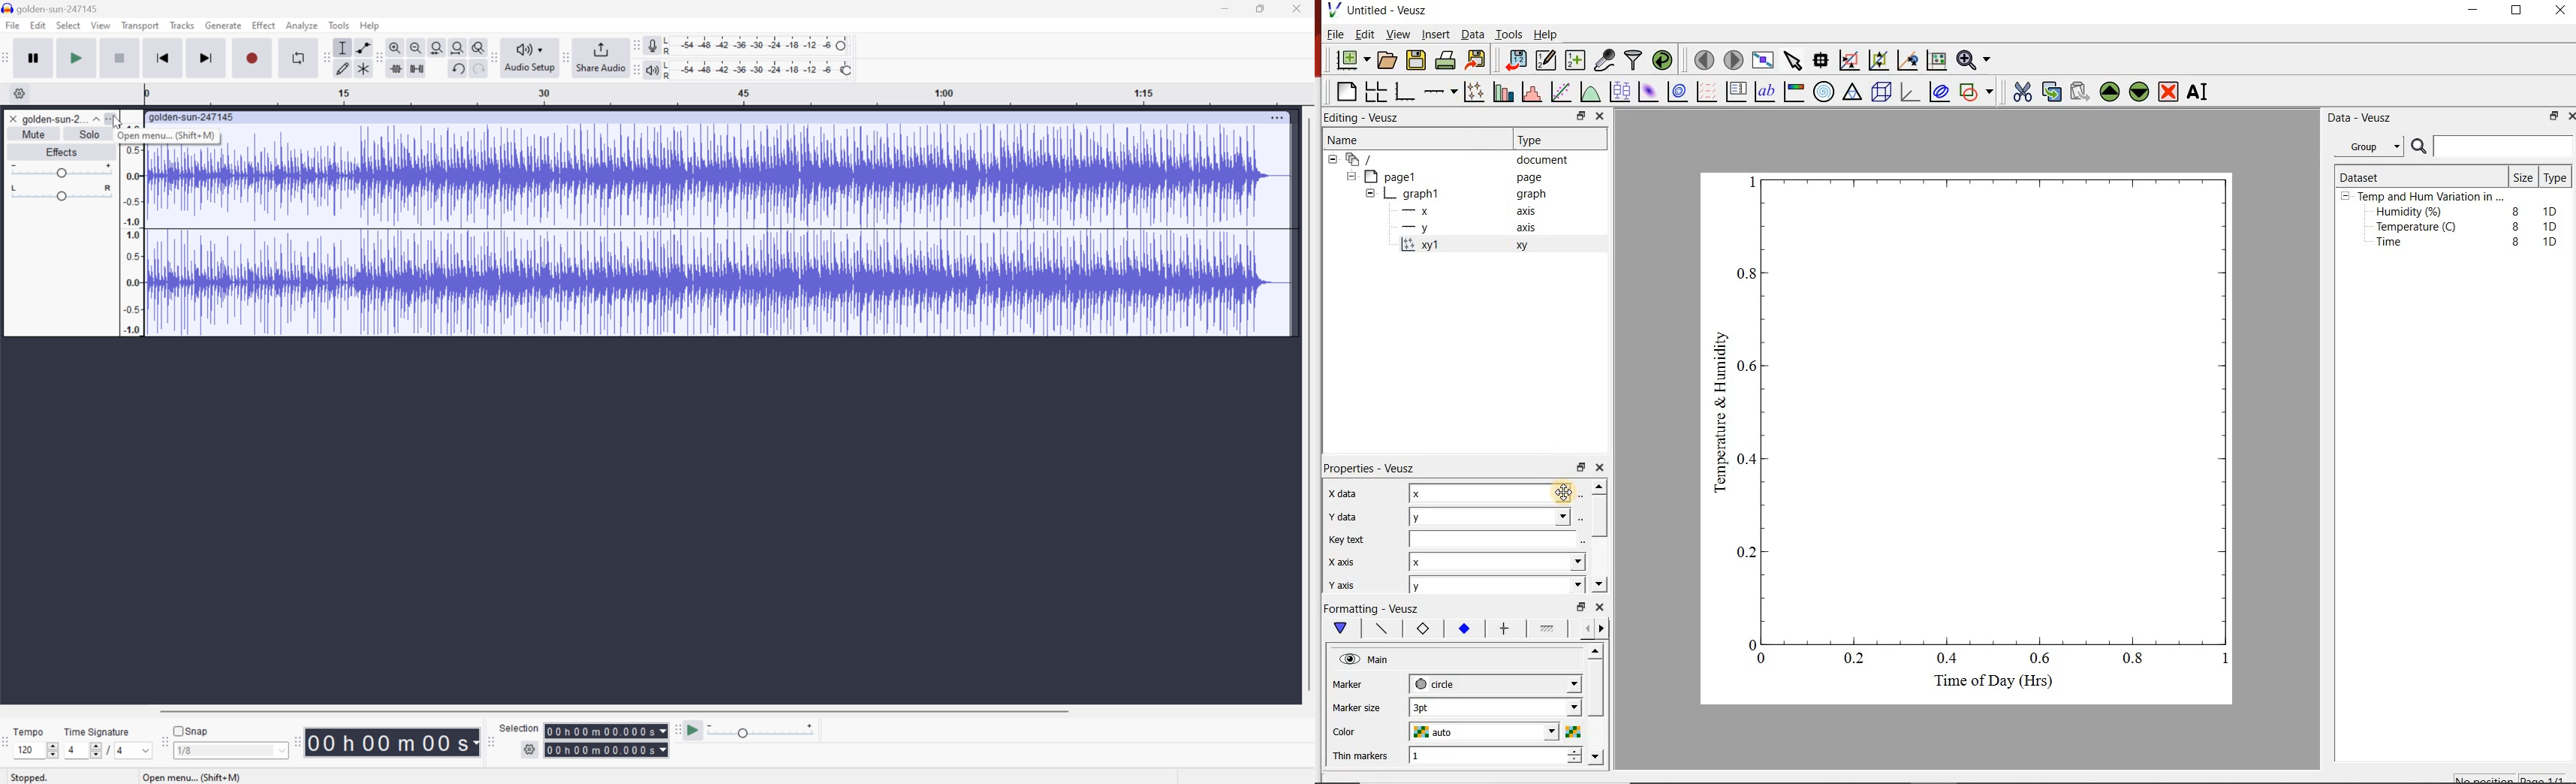 This screenshot has height=784, width=2576. Describe the element at coordinates (2412, 213) in the screenshot. I see `Humidity (%)` at that location.